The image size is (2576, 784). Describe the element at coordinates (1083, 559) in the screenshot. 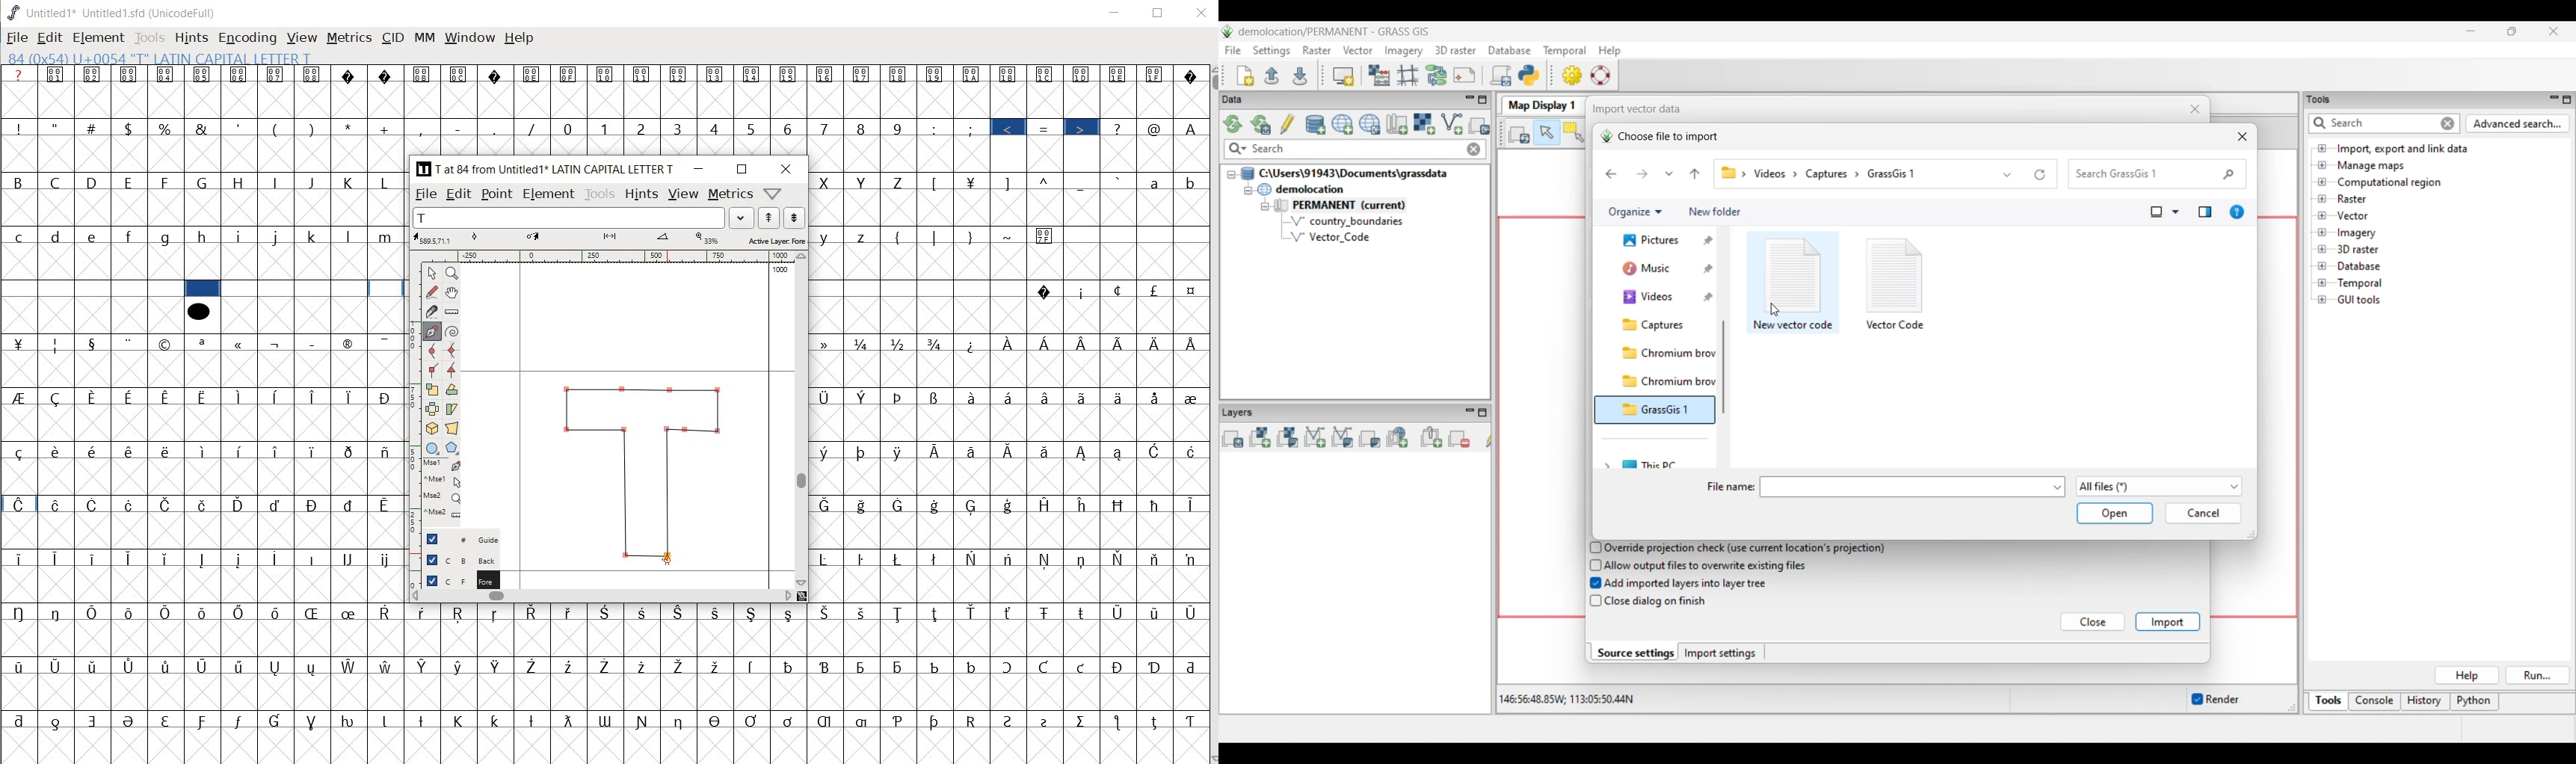

I see `Symbol` at that location.